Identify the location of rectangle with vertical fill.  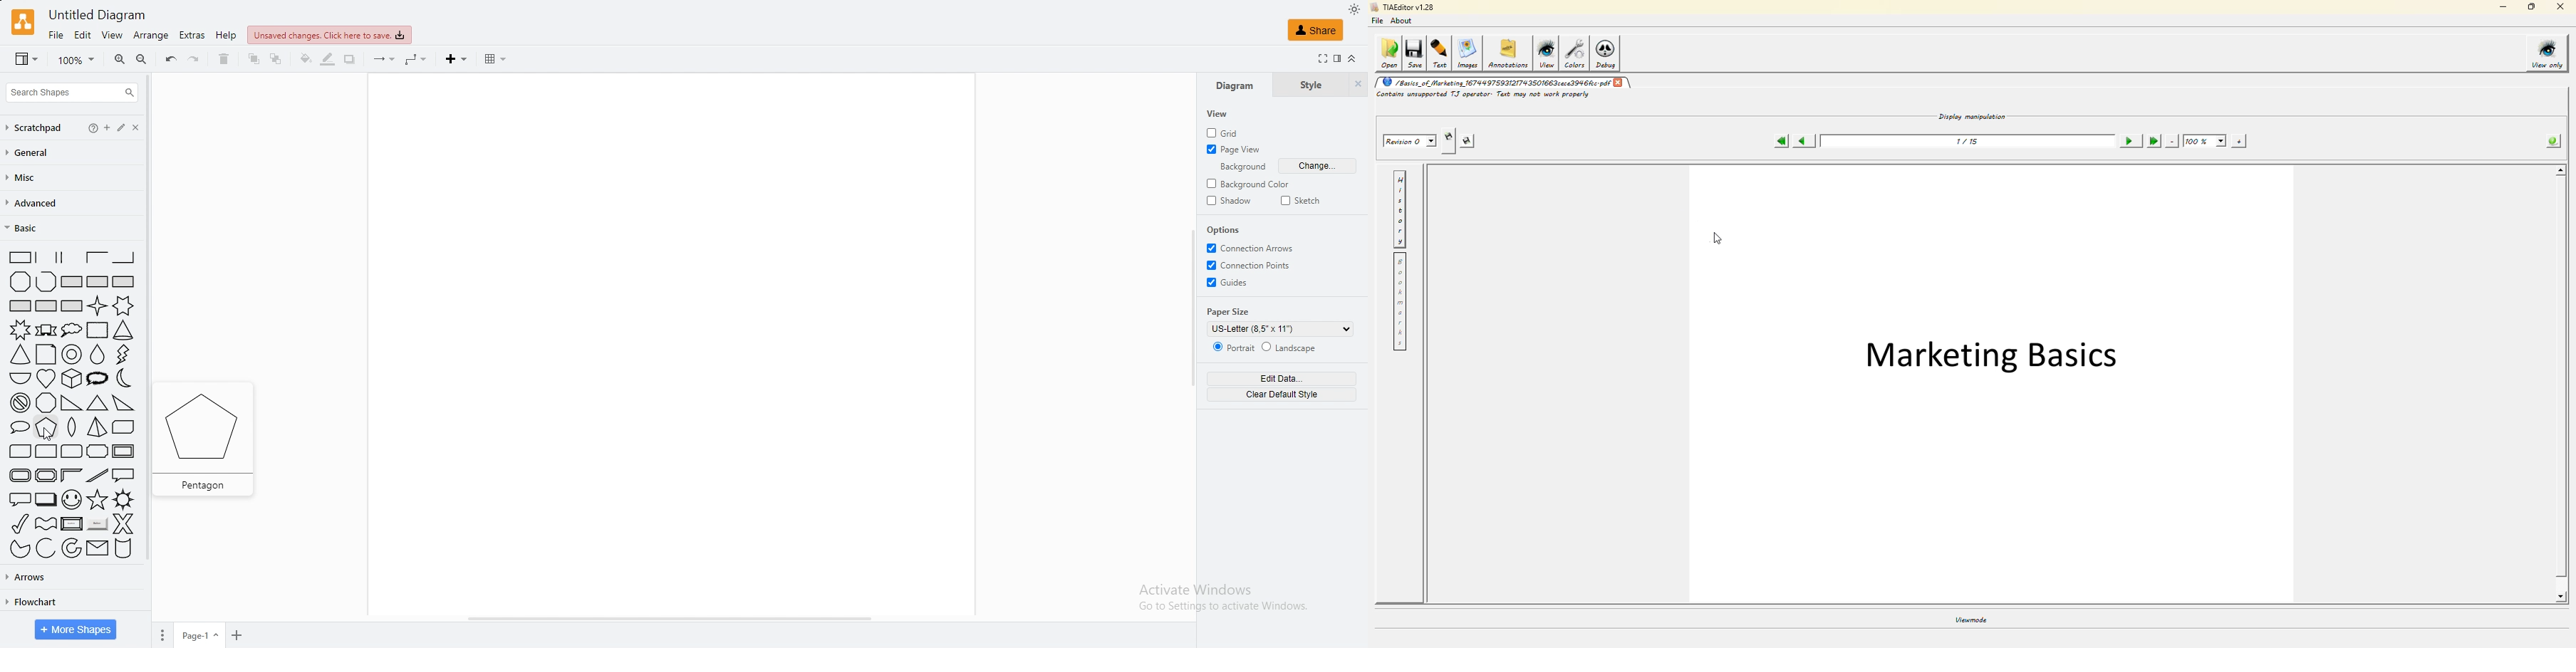
(124, 282).